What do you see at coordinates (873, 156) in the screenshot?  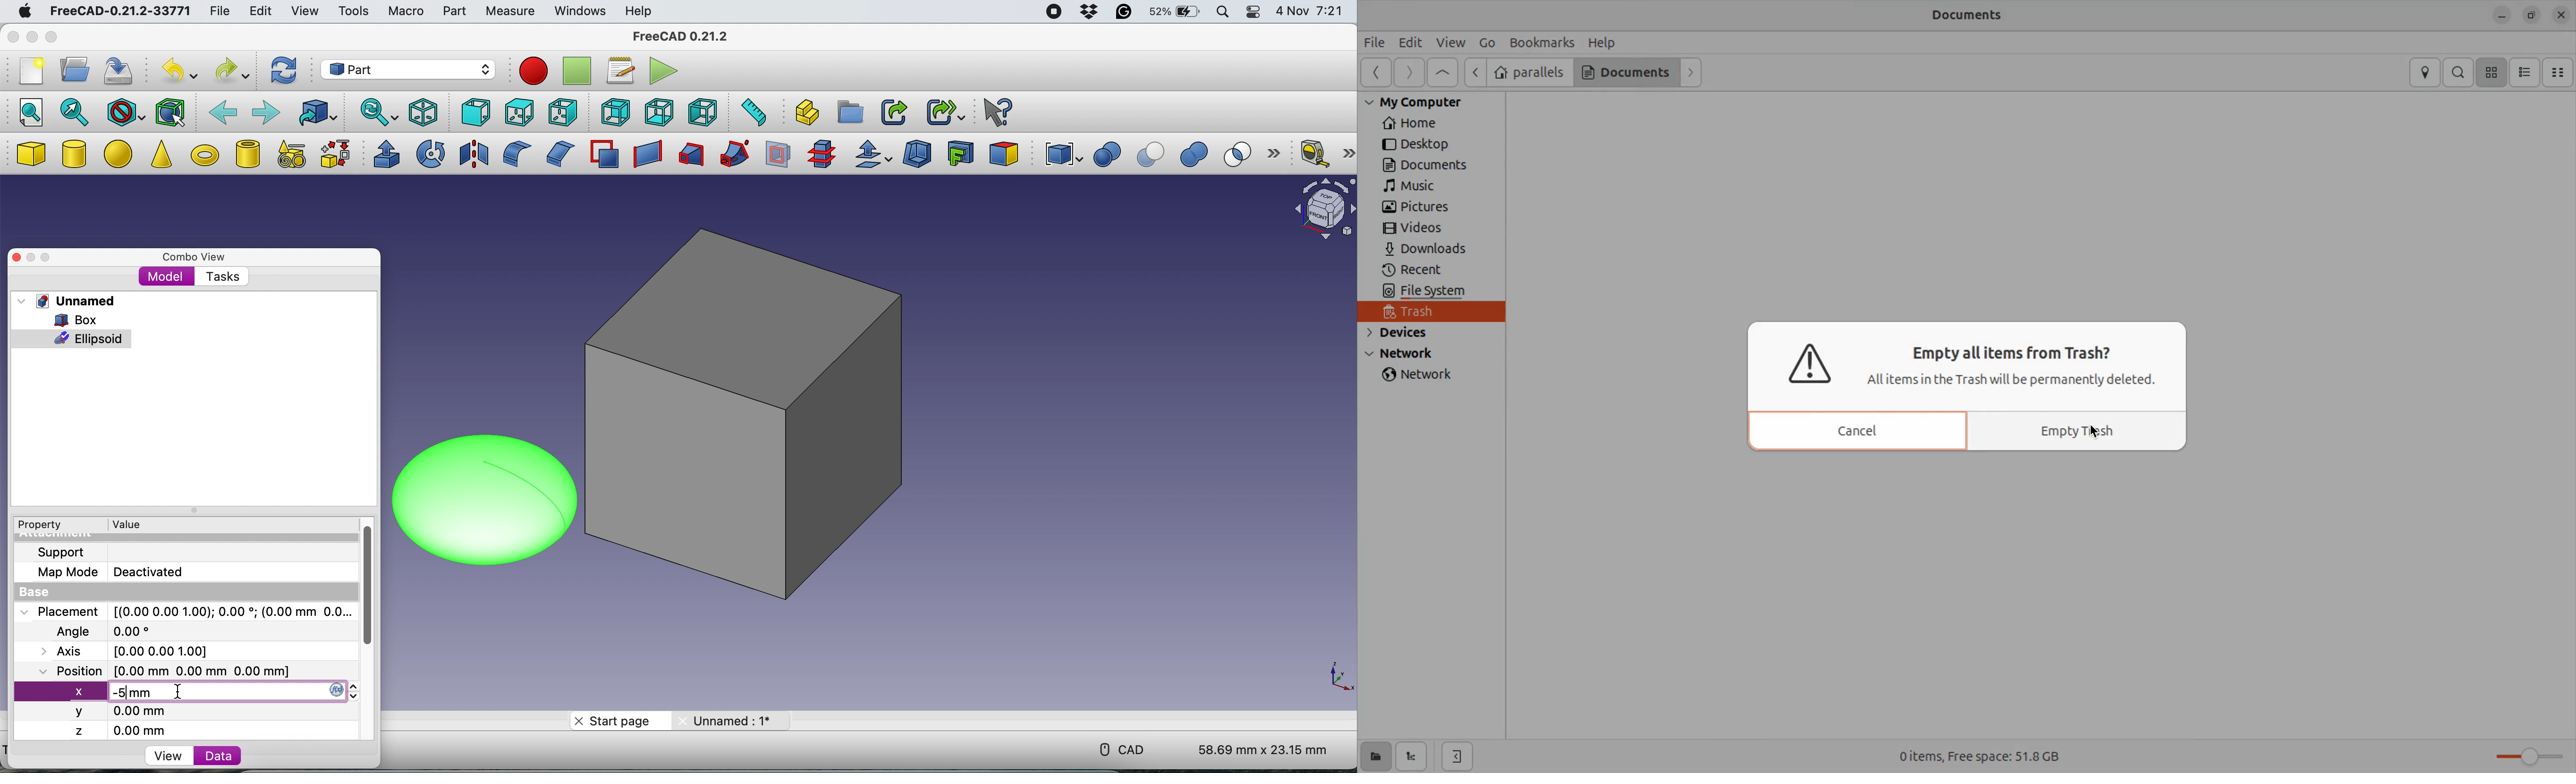 I see `offset` at bounding box center [873, 156].